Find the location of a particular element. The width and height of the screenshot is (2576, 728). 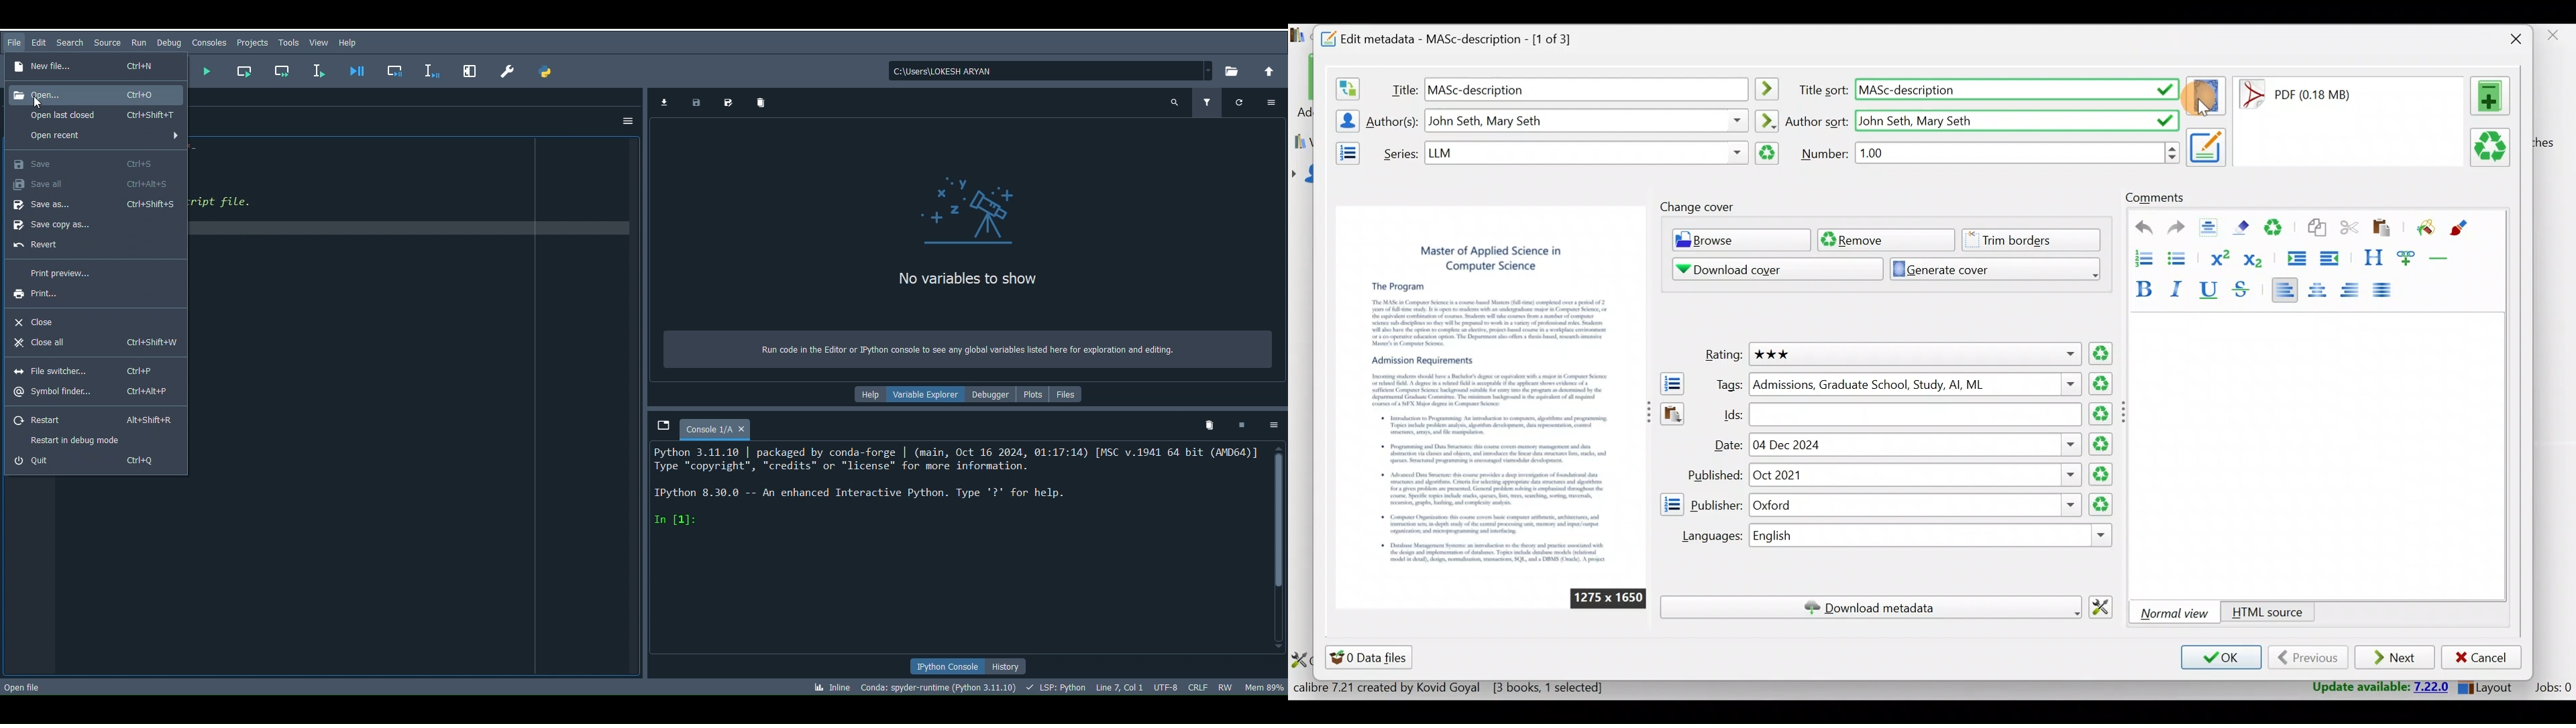

Save is located at coordinates (85, 162).